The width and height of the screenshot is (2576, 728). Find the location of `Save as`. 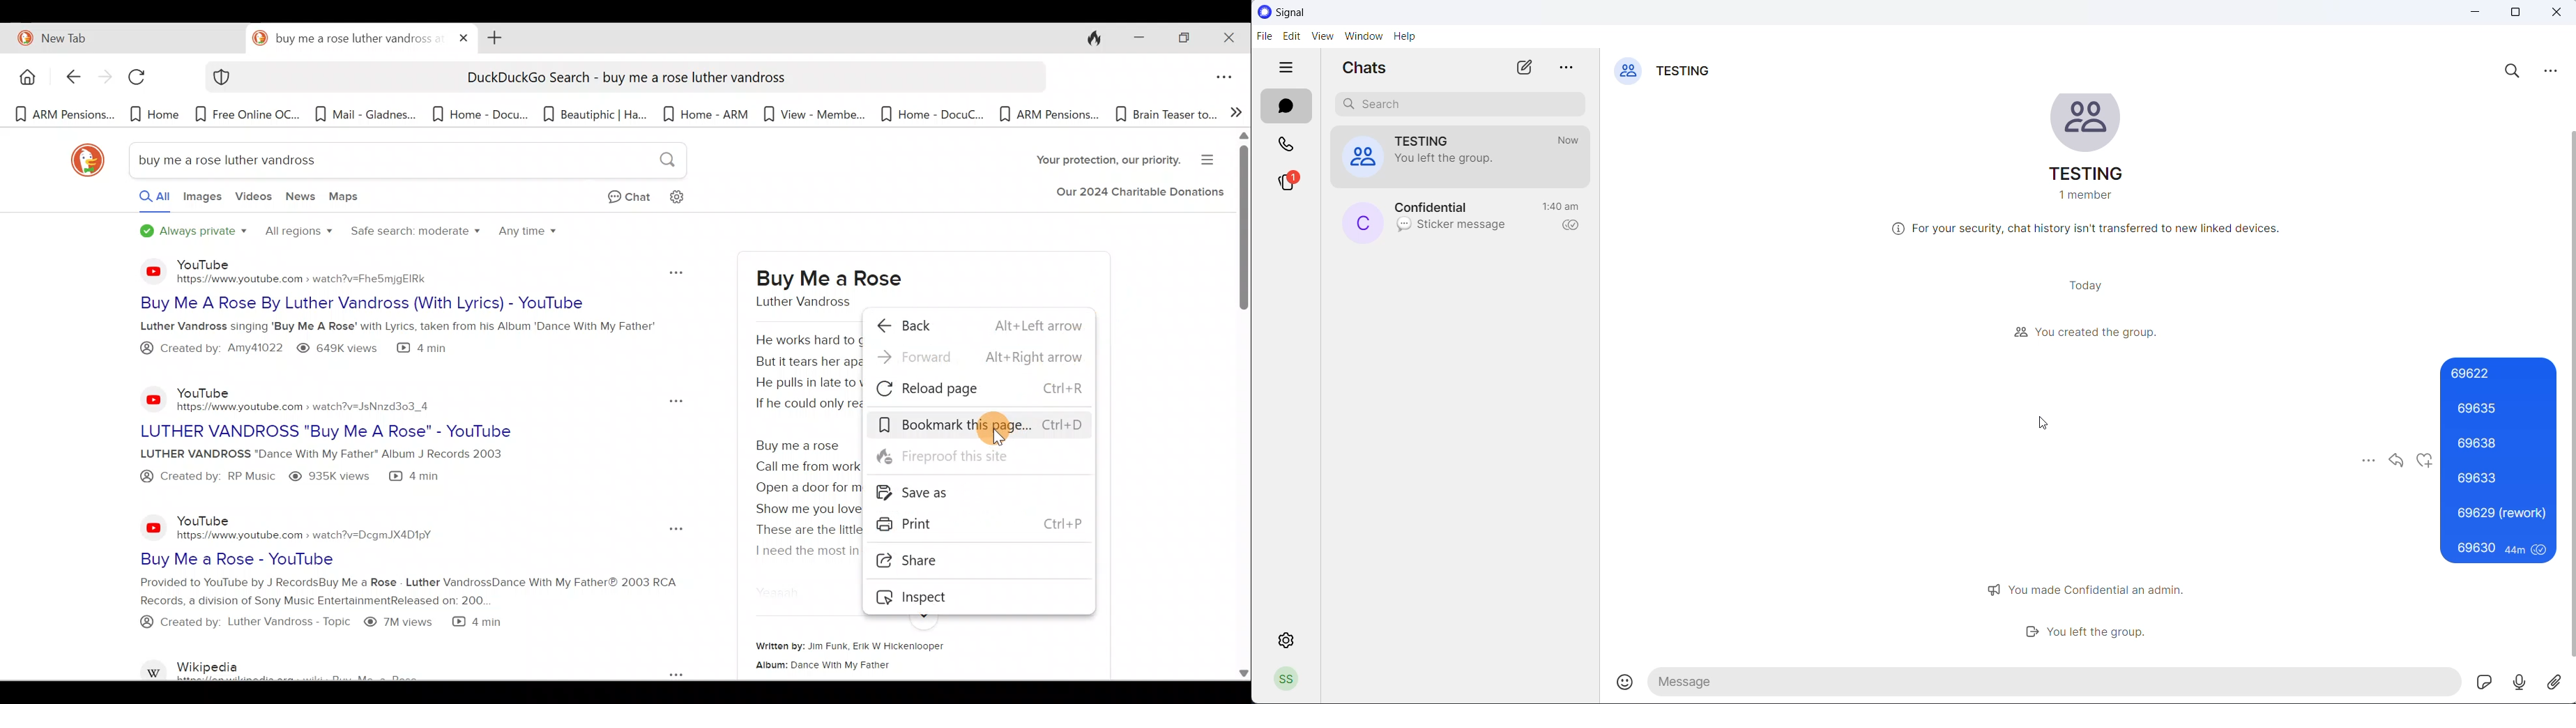

Save as is located at coordinates (987, 492).